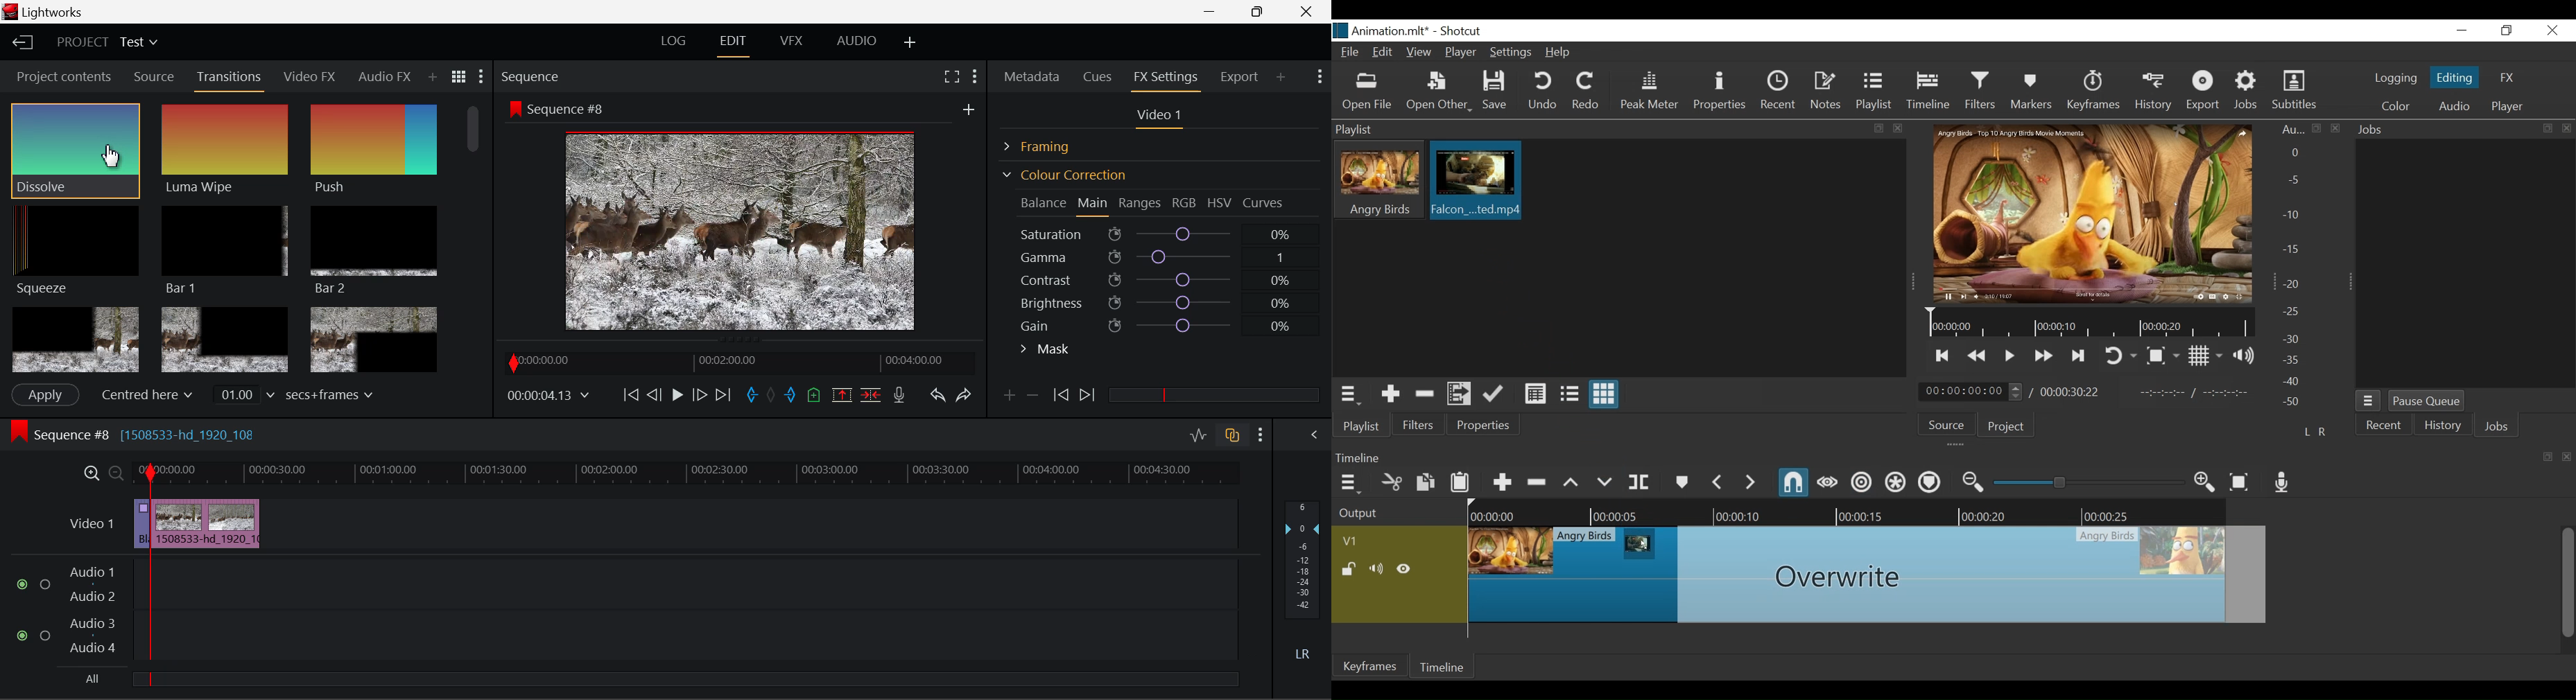 This screenshot has width=2576, height=700. What do you see at coordinates (1200, 433) in the screenshot?
I see `Toggle audio editing levels` at bounding box center [1200, 433].